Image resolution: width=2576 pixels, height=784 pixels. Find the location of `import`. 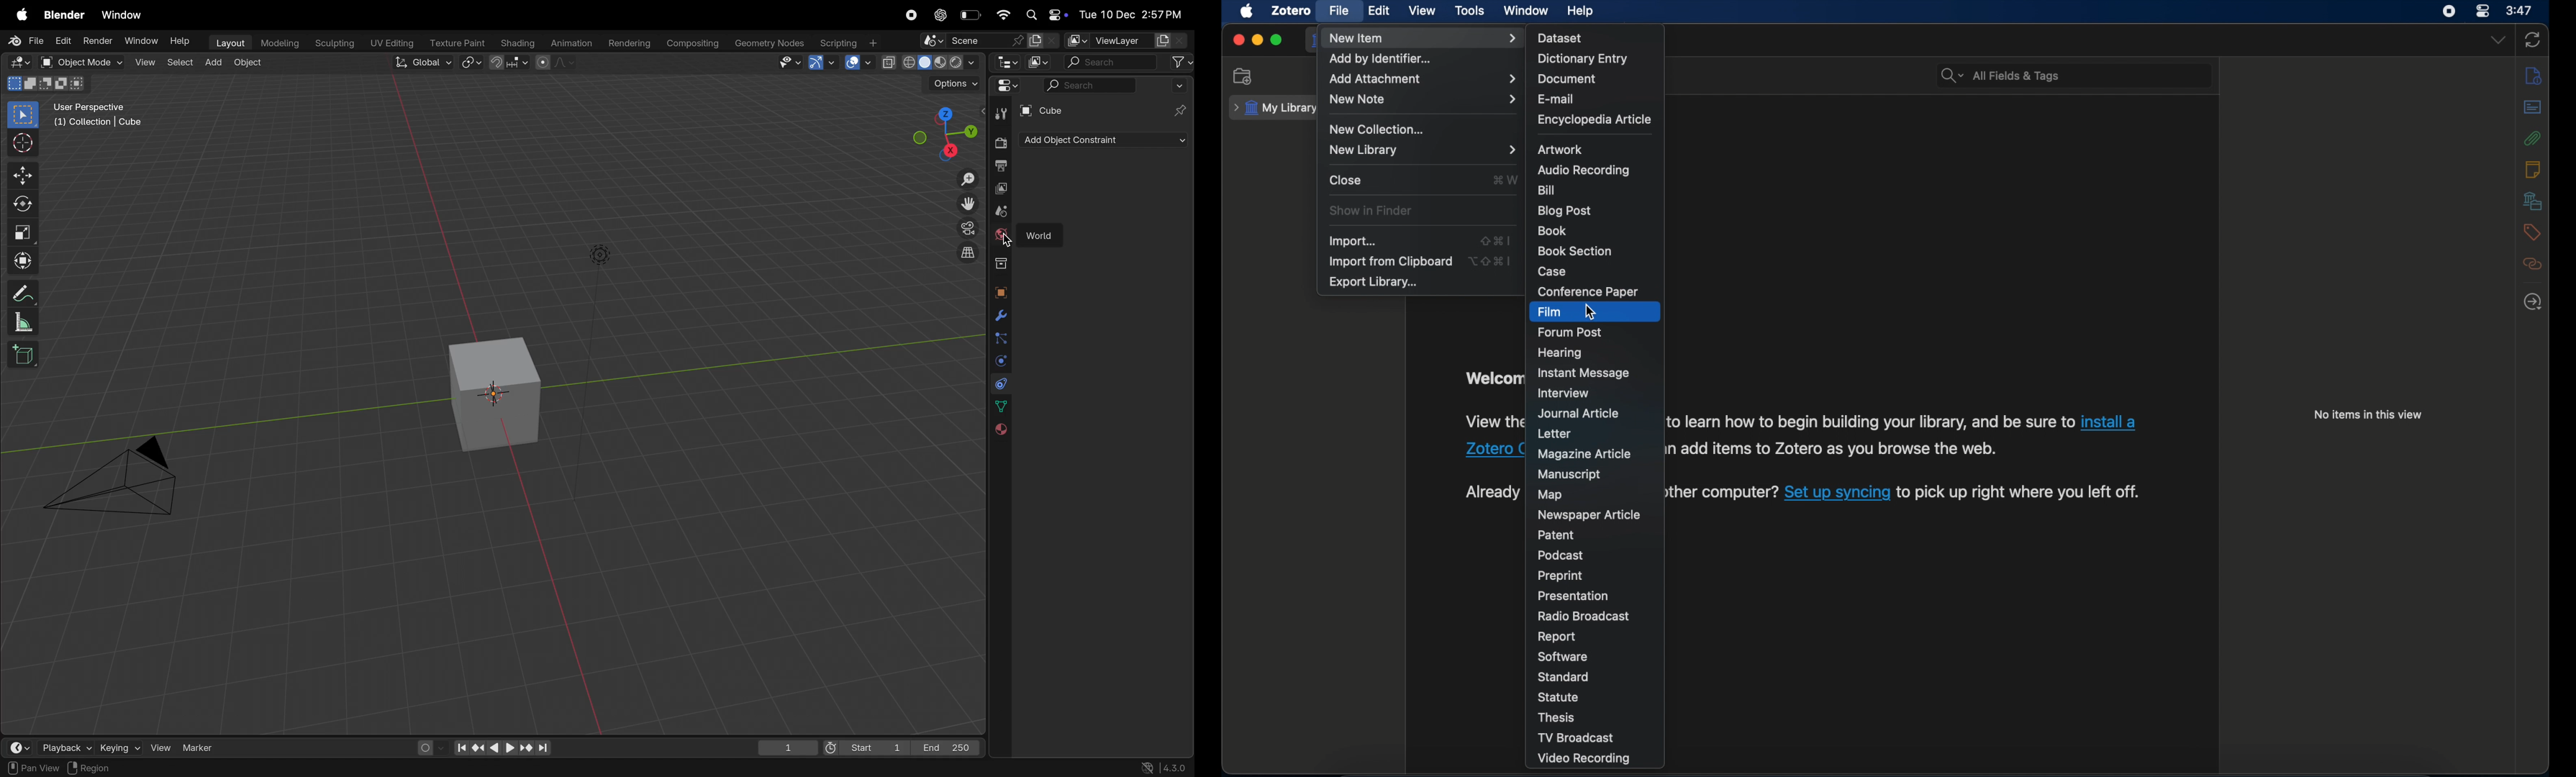

import is located at coordinates (1353, 241).